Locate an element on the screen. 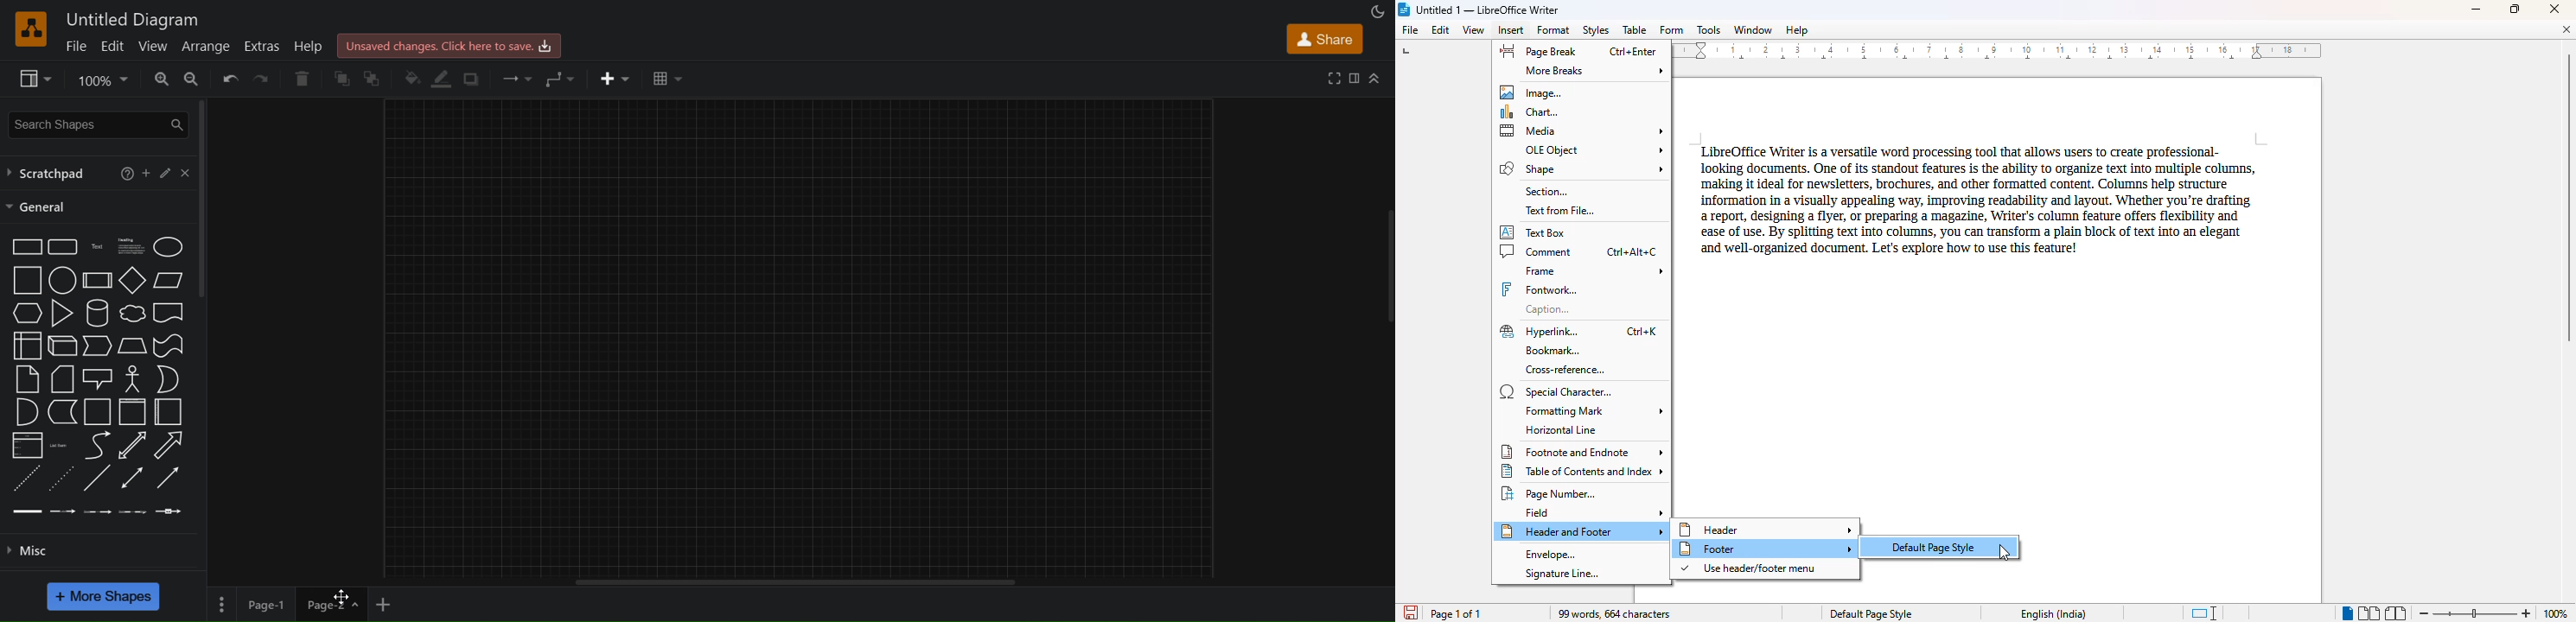 This screenshot has height=644, width=2576. 100% (zoom level) is located at coordinates (2556, 613).